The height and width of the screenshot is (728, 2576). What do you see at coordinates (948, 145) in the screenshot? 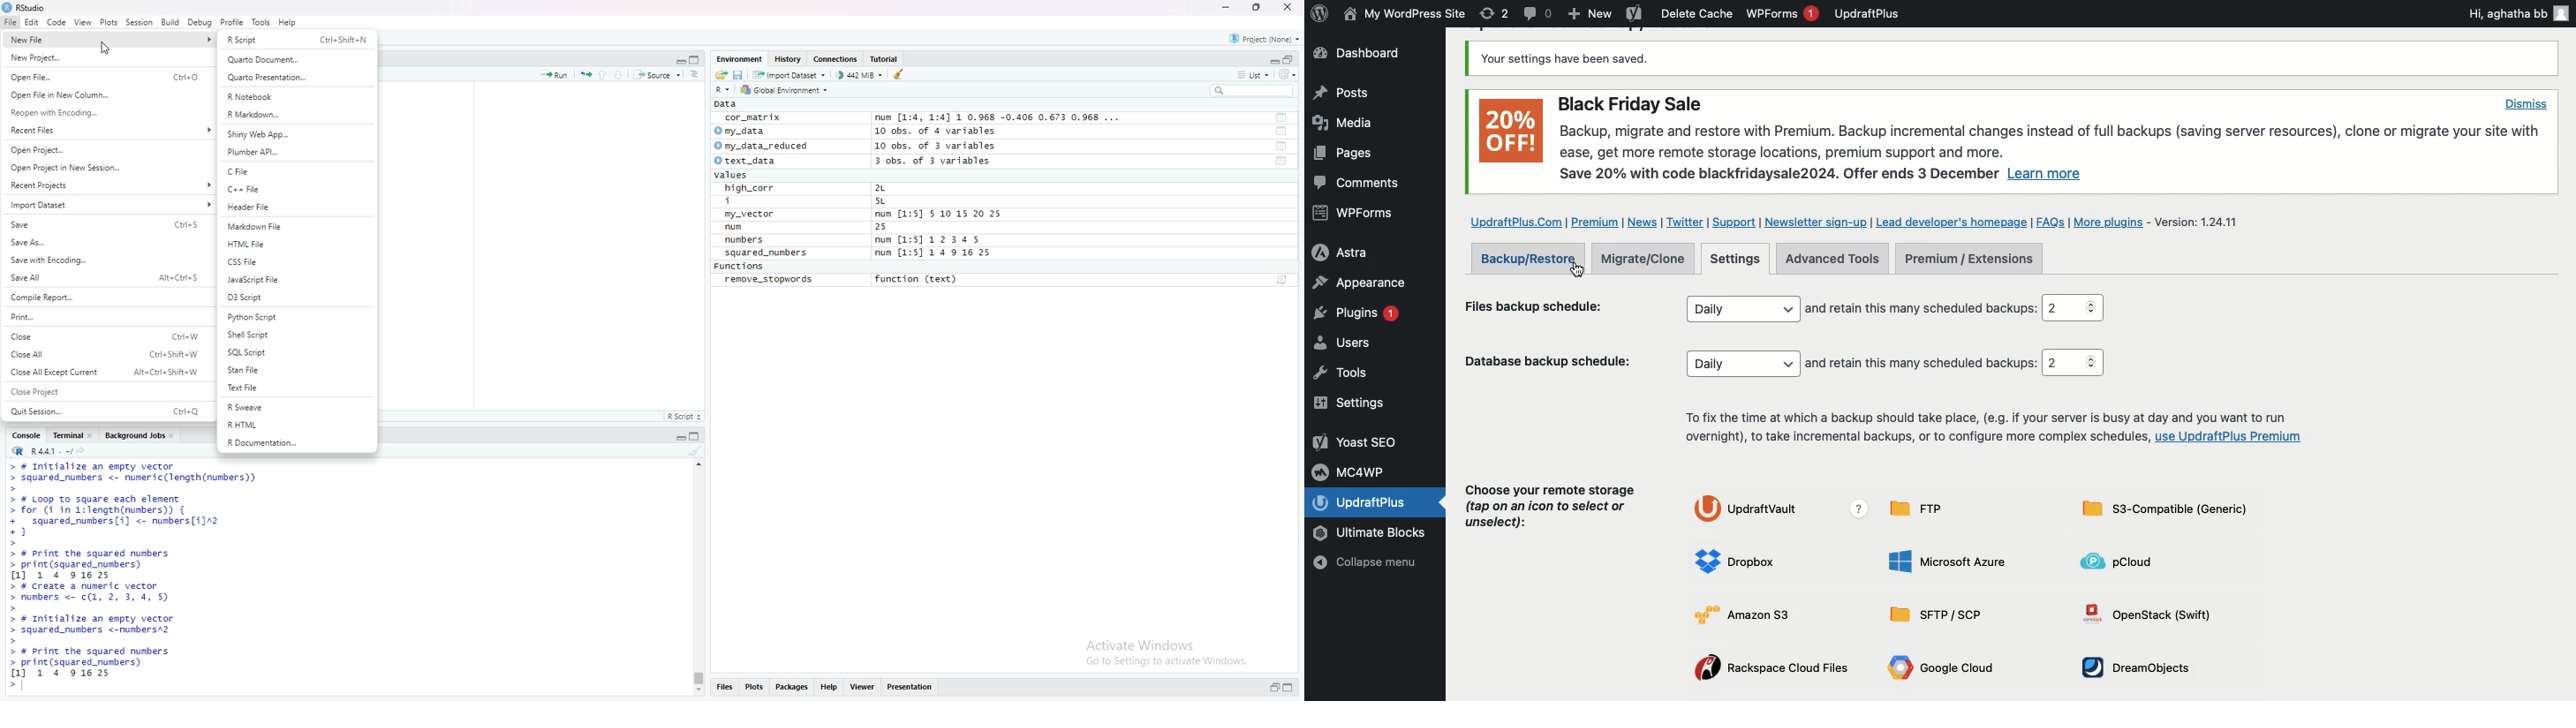
I see `10 obs. of 3 variables` at bounding box center [948, 145].